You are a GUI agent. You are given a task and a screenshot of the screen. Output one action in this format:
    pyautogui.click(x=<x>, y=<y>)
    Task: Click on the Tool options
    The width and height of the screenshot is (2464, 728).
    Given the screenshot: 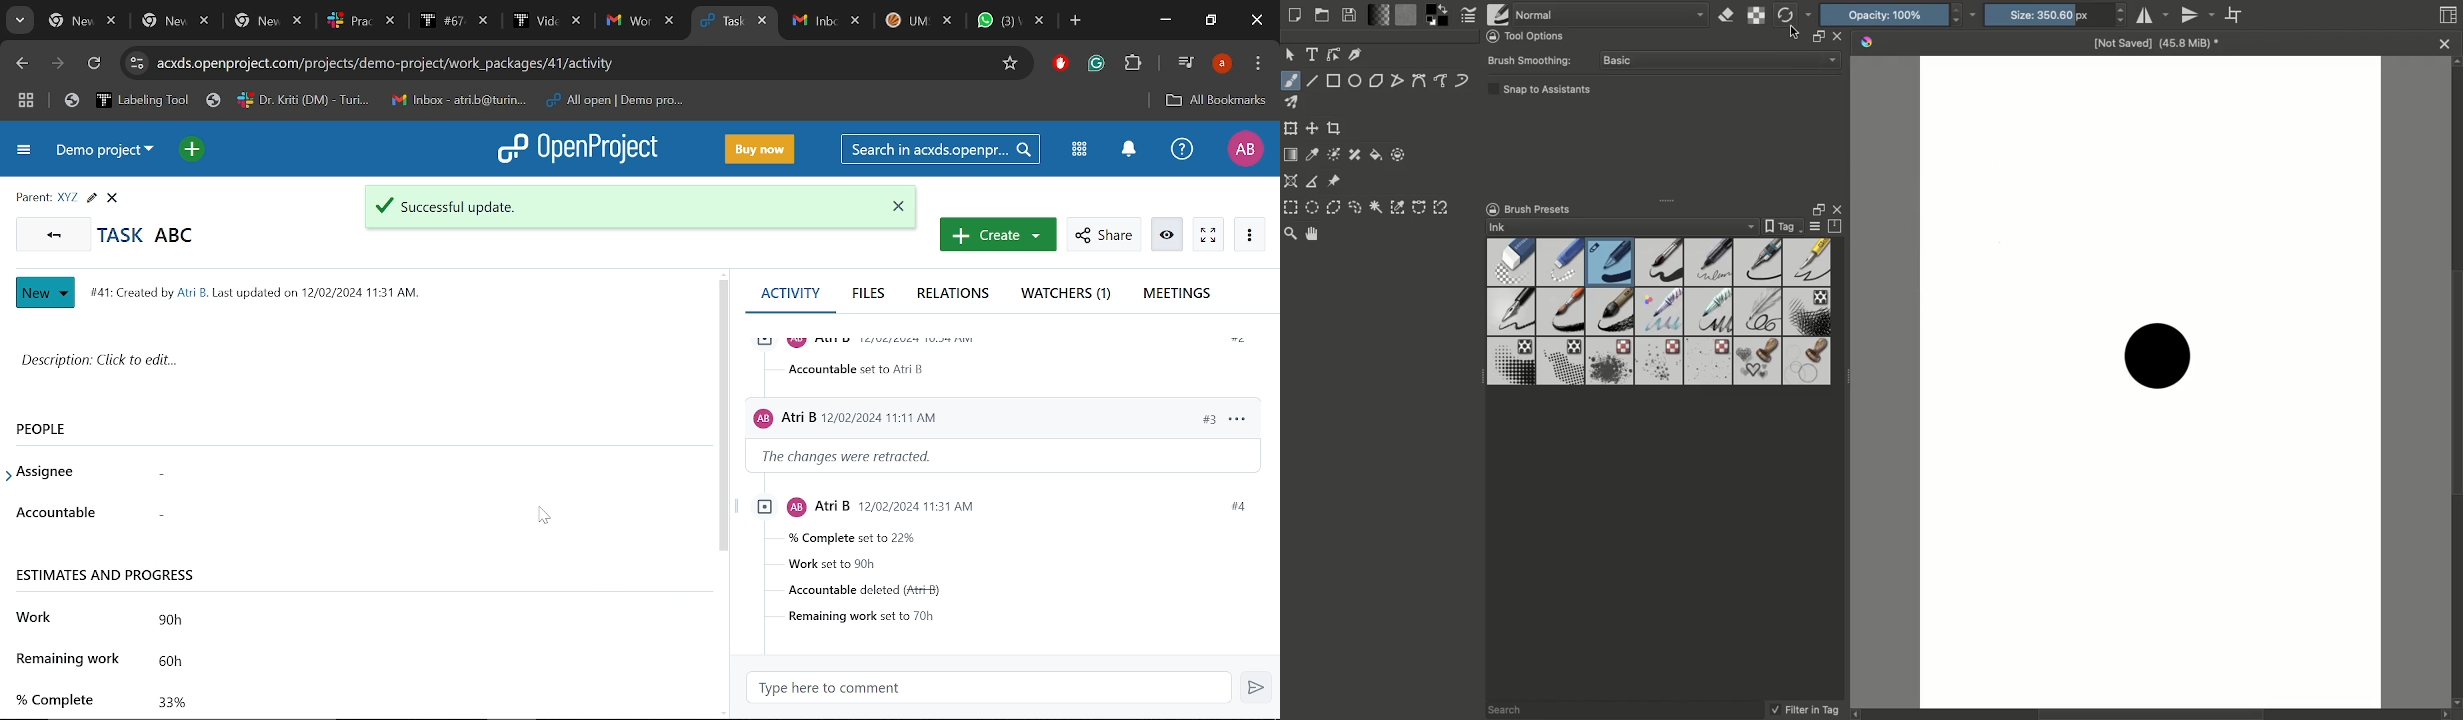 What is the action you would take?
    pyautogui.click(x=1531, y=35)
    